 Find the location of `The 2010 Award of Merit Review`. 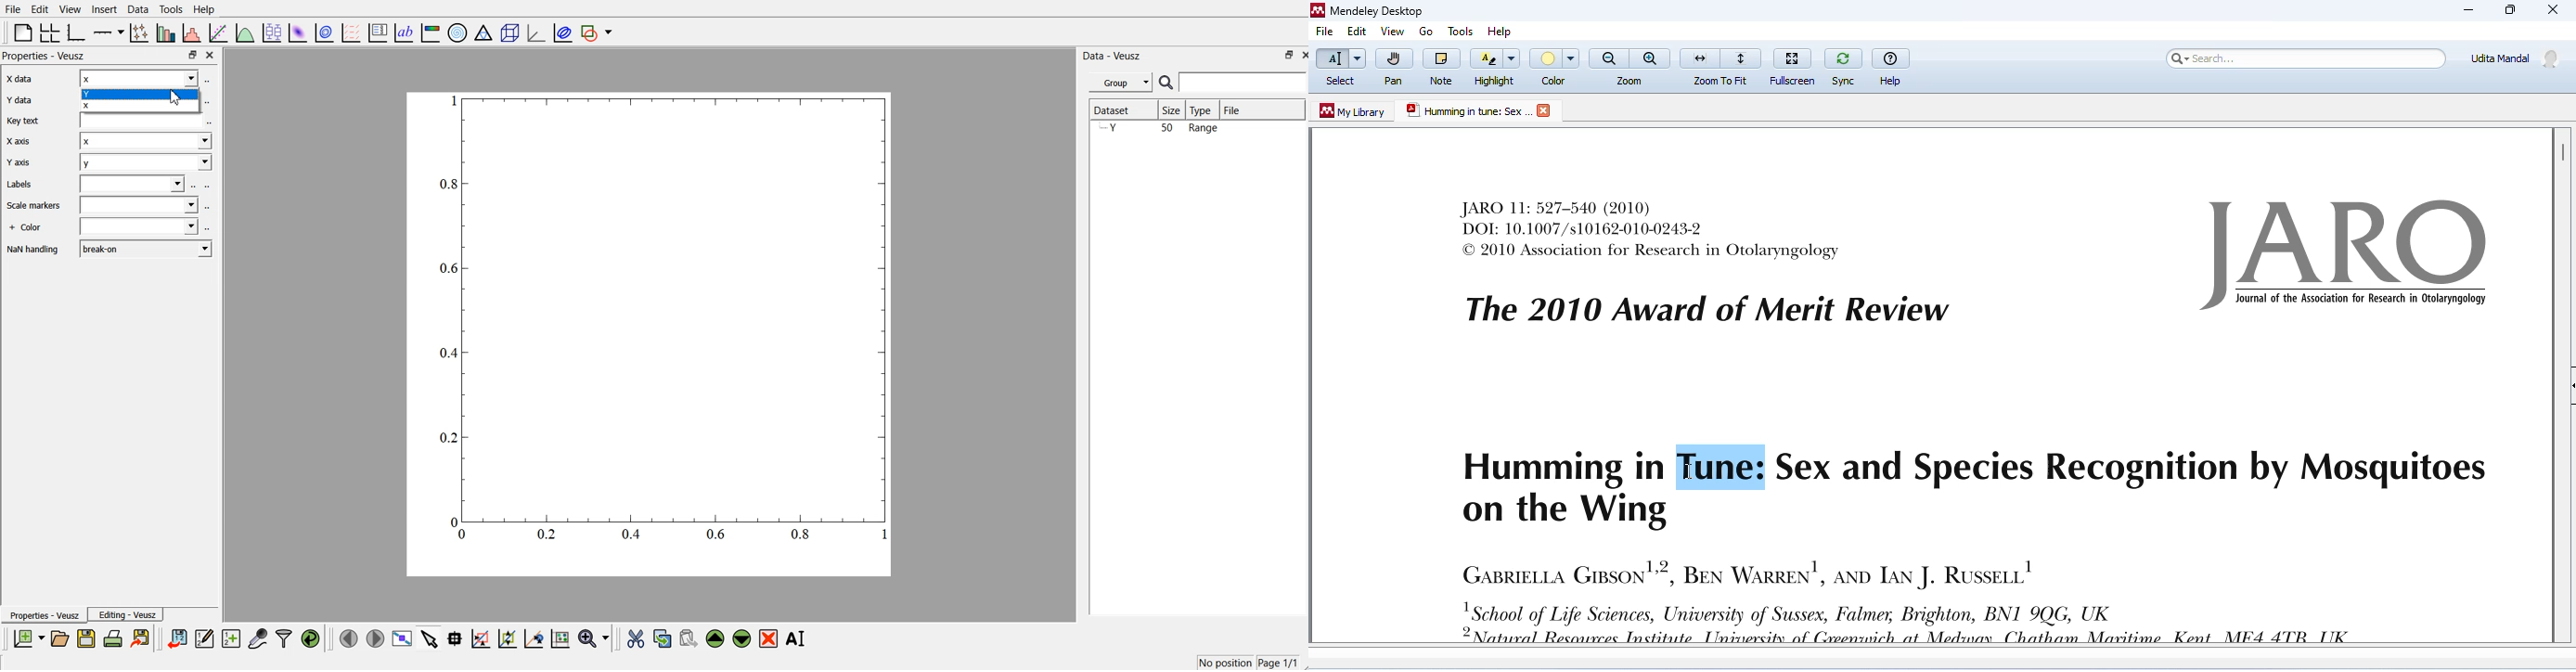

The 2010 Award of Merit Review is located at coordinates (1707, 310).